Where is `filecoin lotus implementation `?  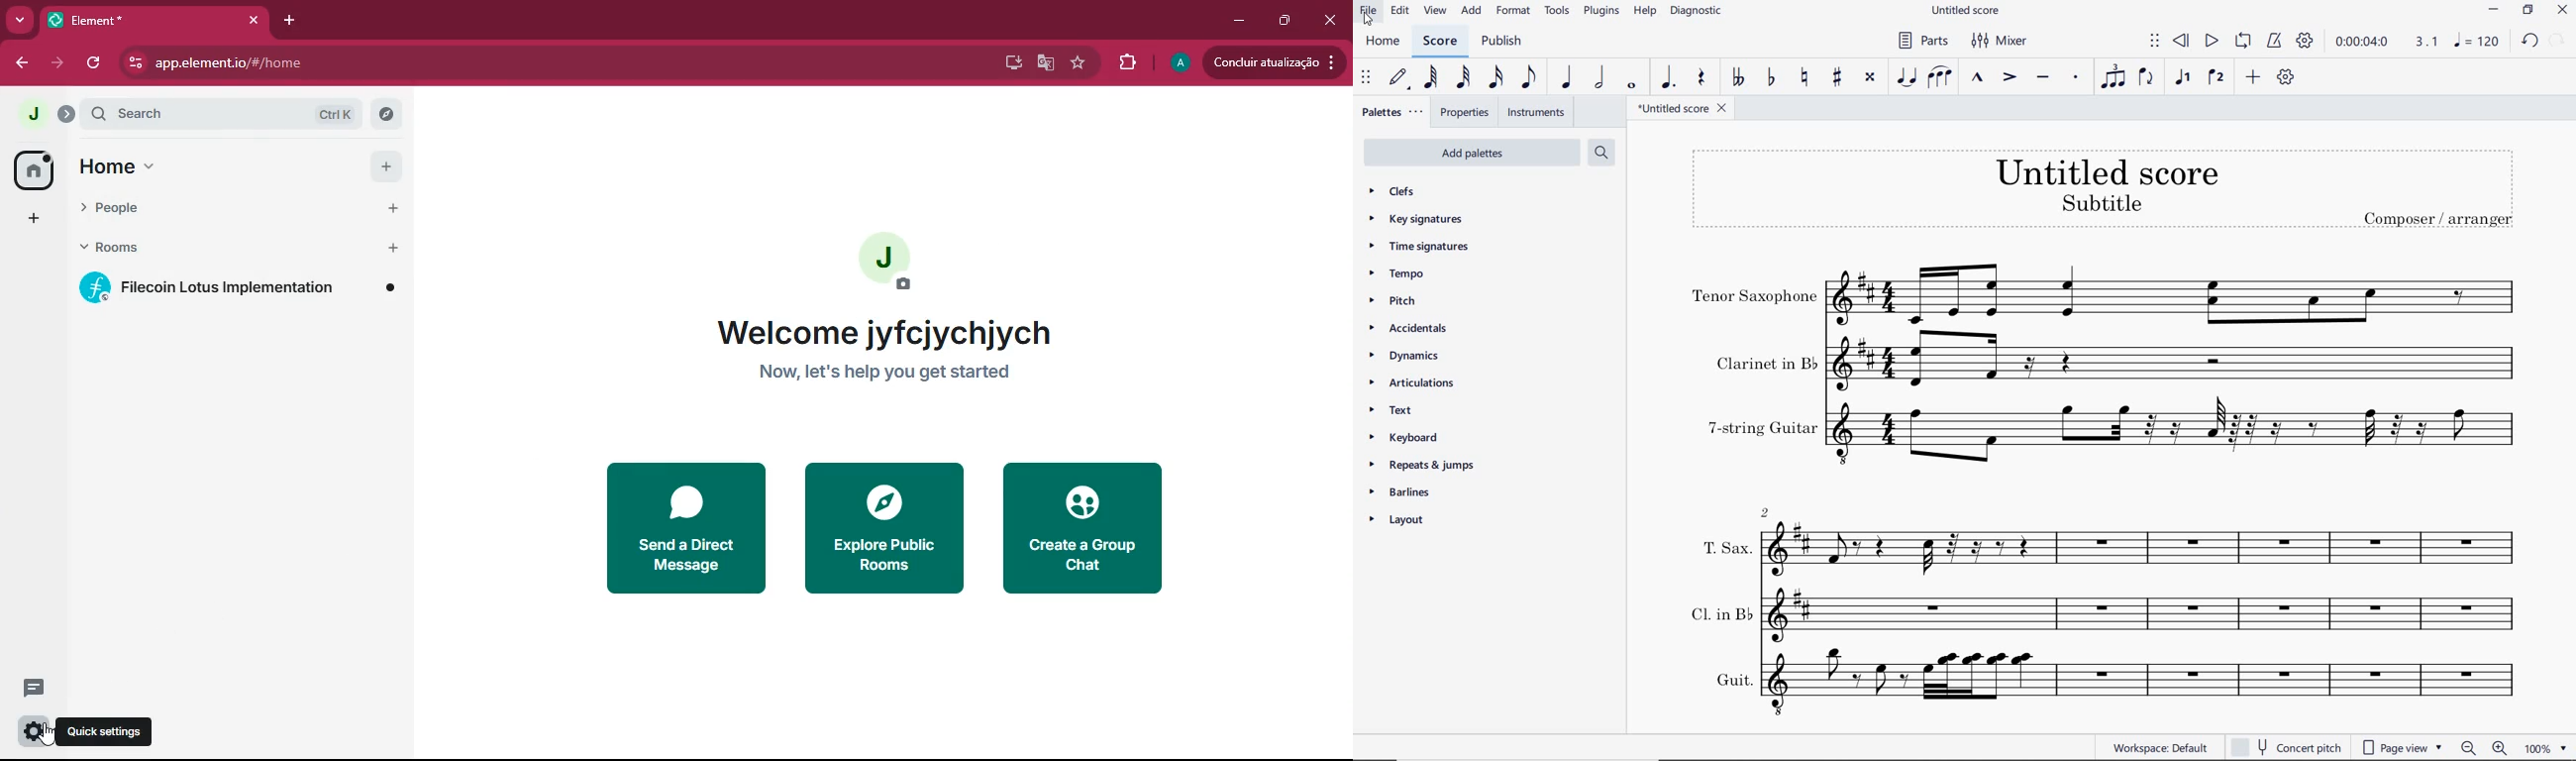
filecoin lotus implementation  is located at coordinates (244, 288).